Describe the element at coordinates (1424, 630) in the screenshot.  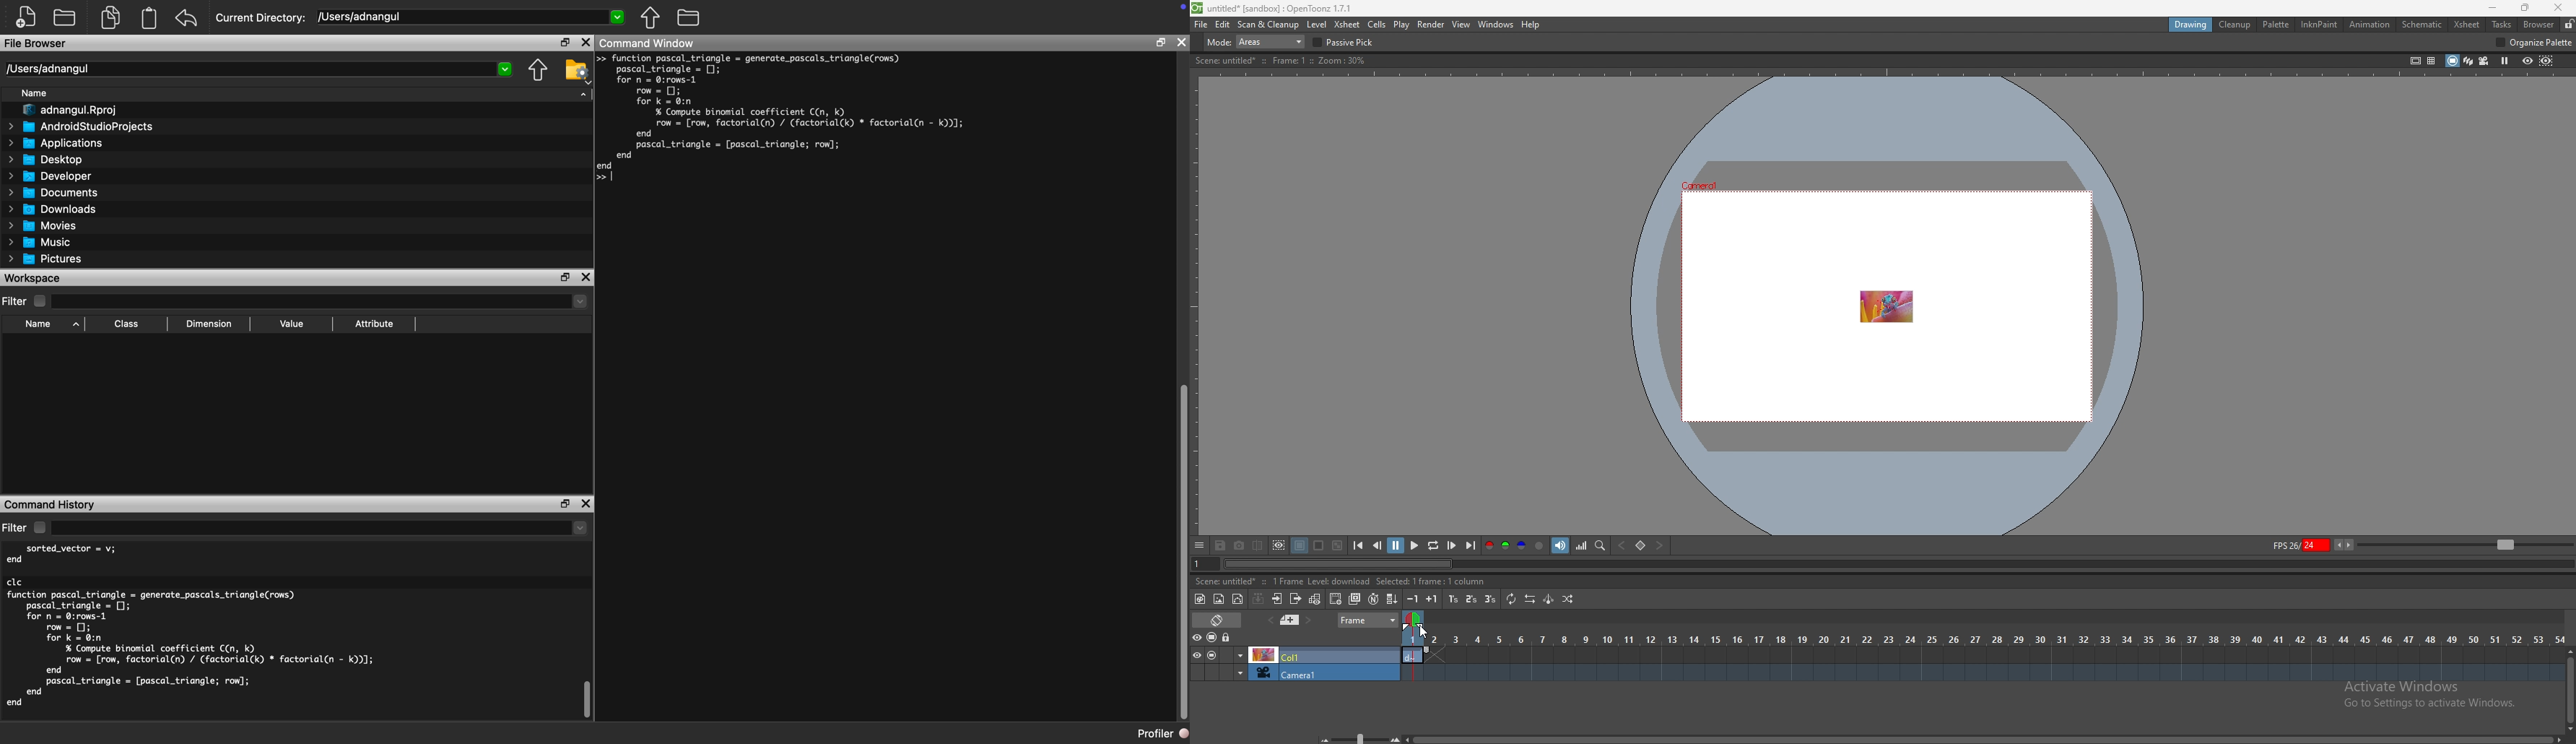
I see `cursor` at that location.